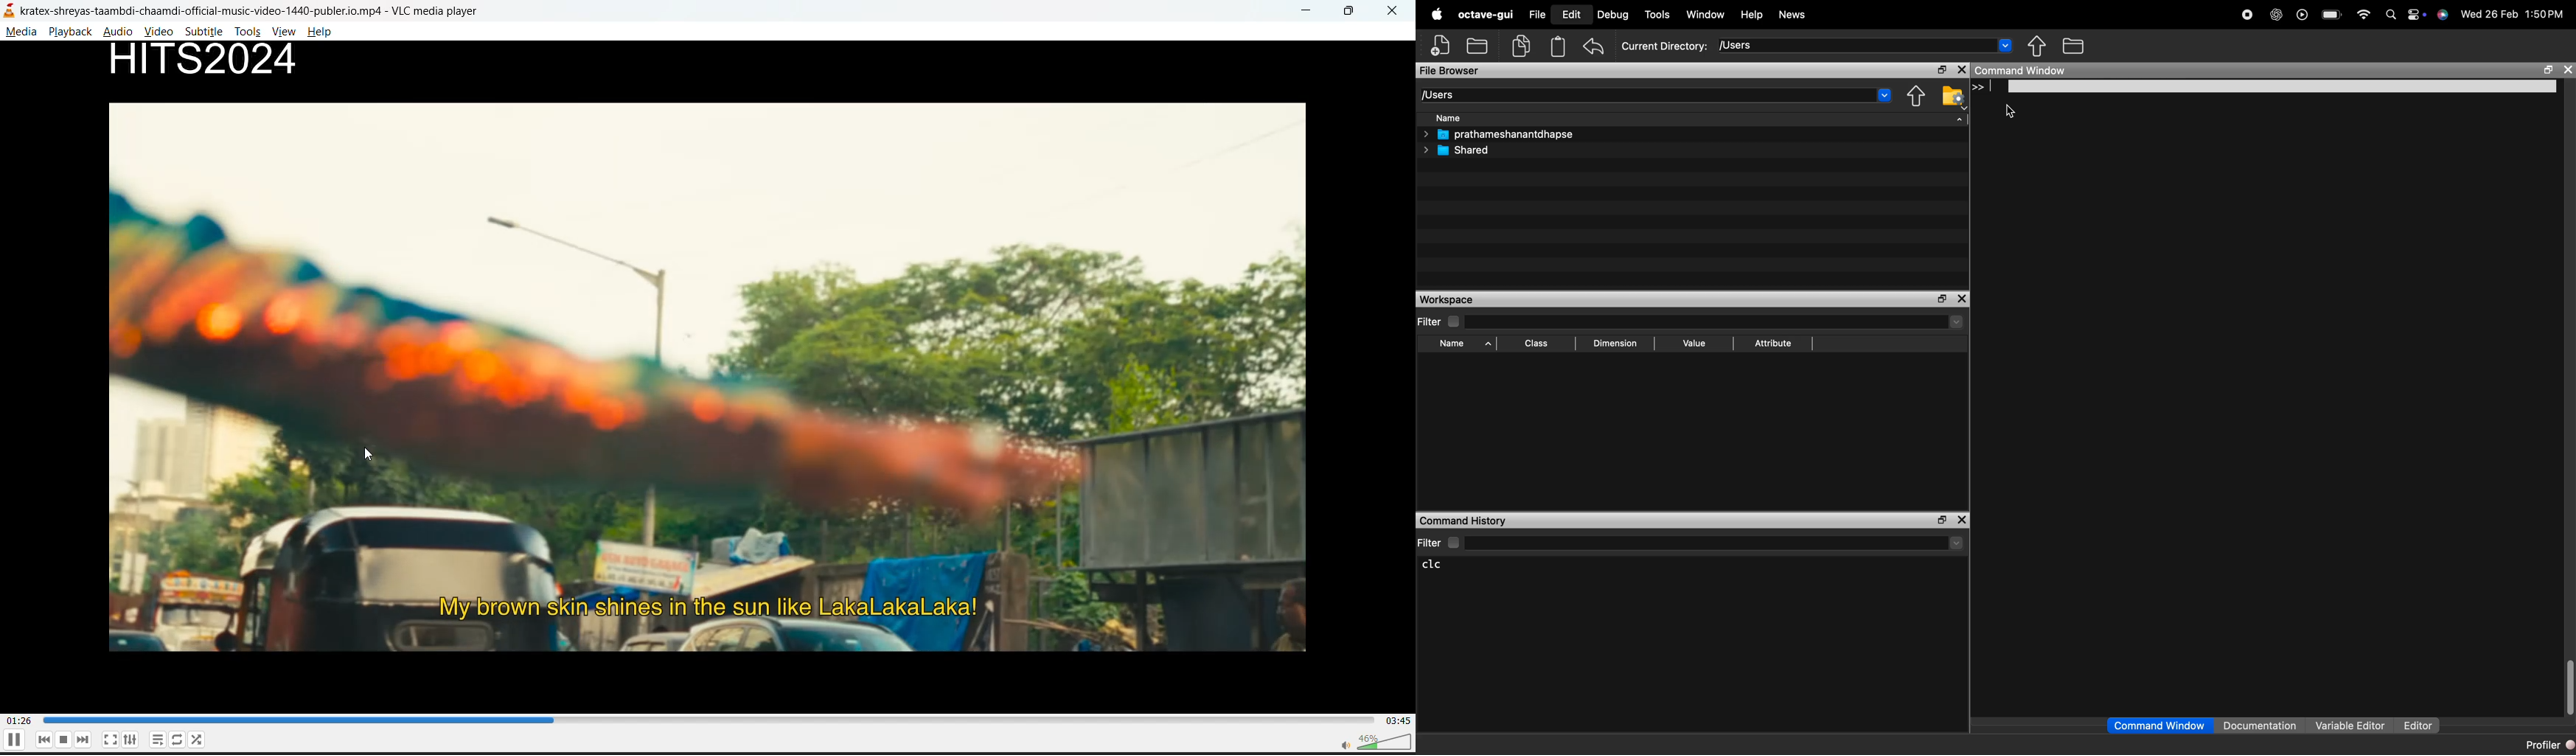 The width and height of the screenshot is (2576, 756). Describe the element at coordinates (1658, 15) in the screenshot. I see `Tools` at that location.